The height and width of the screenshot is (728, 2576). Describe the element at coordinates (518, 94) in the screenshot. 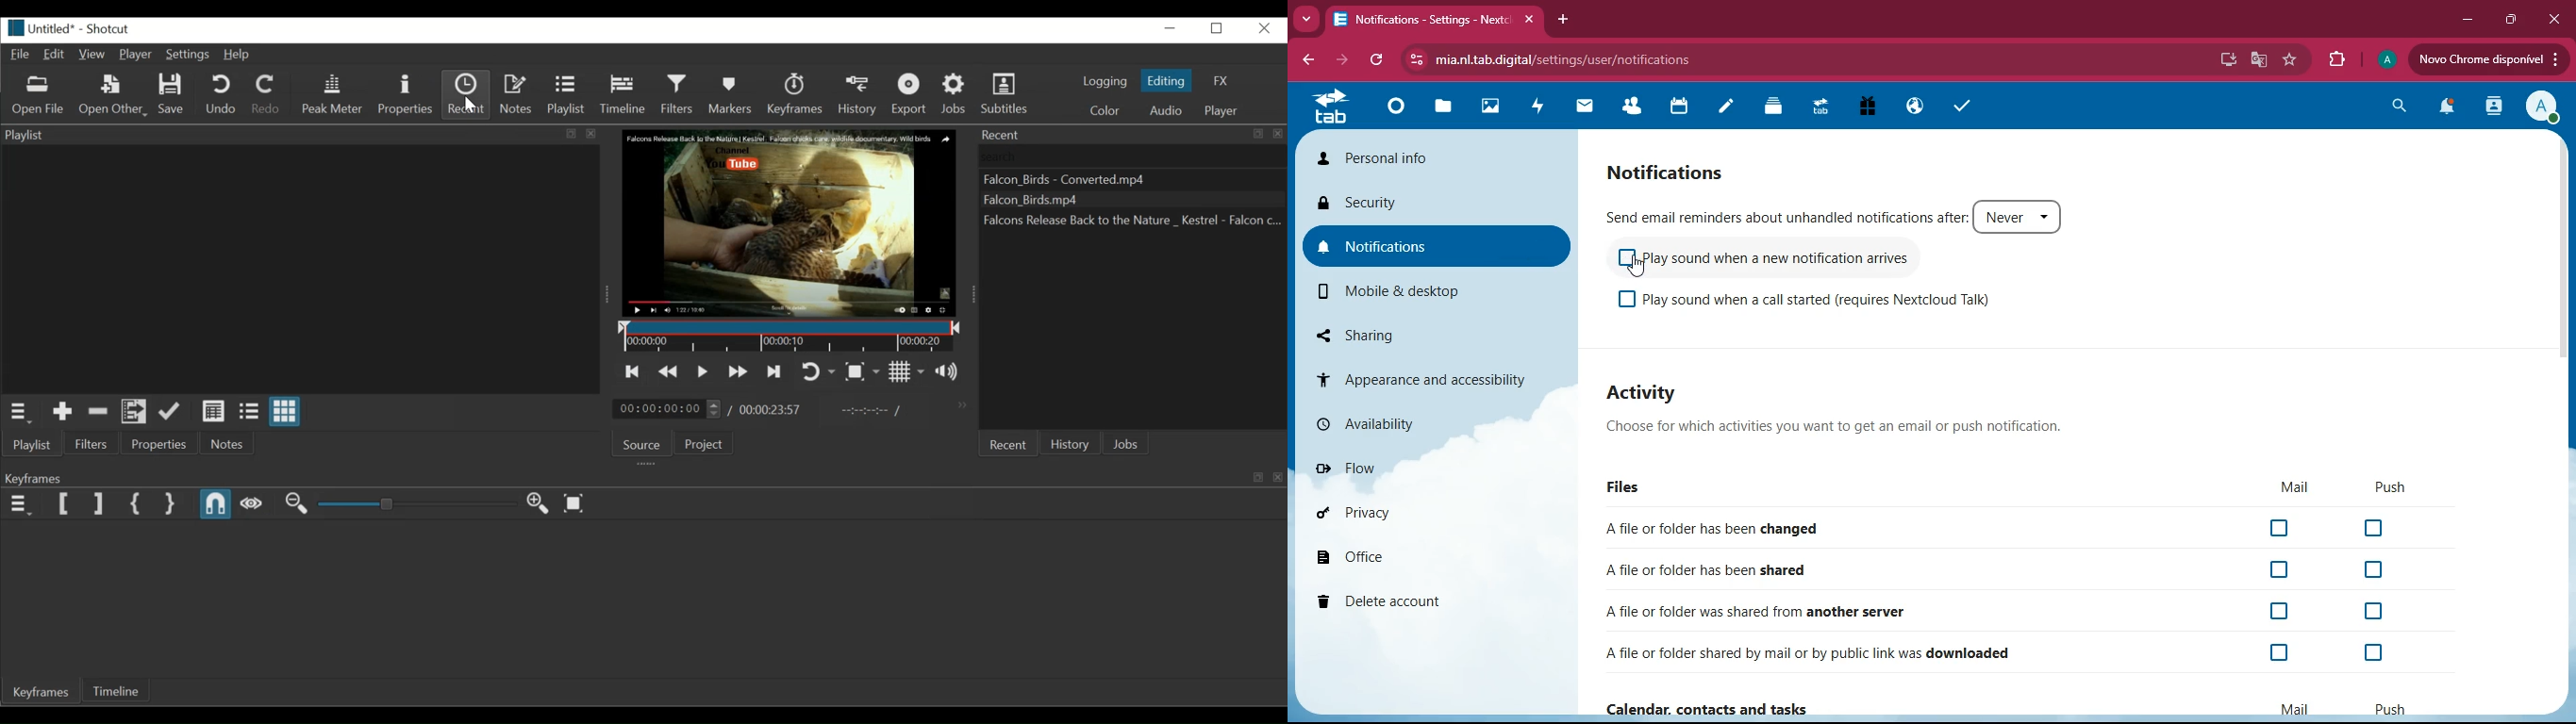

I see `Notes` at that location.